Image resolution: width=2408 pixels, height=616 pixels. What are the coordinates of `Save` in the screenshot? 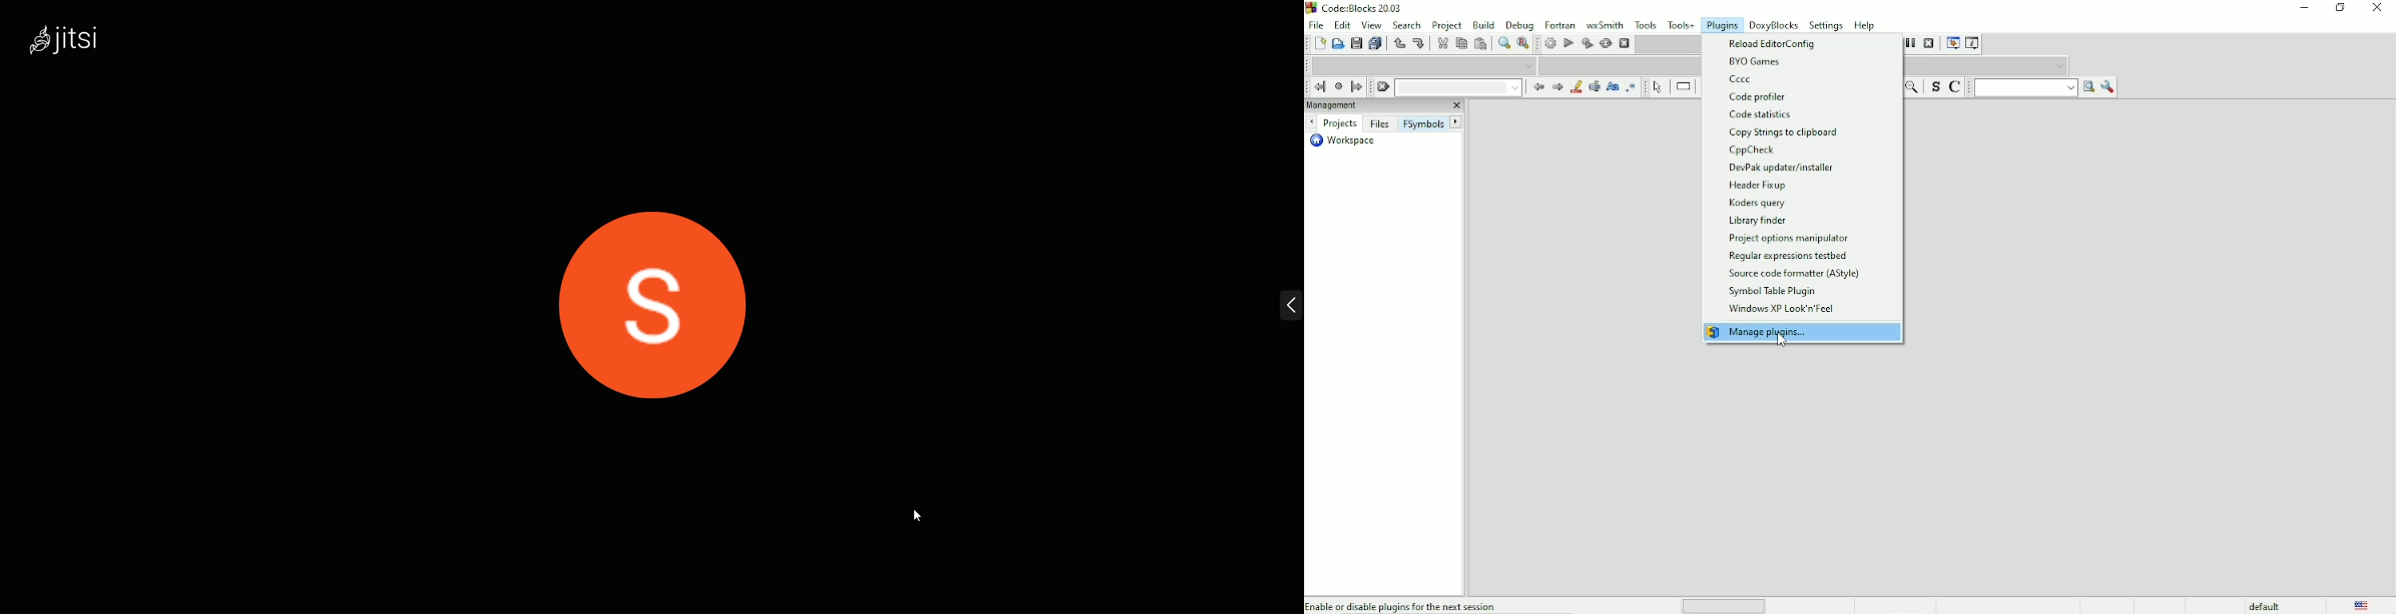 It's located at (1355, 44).